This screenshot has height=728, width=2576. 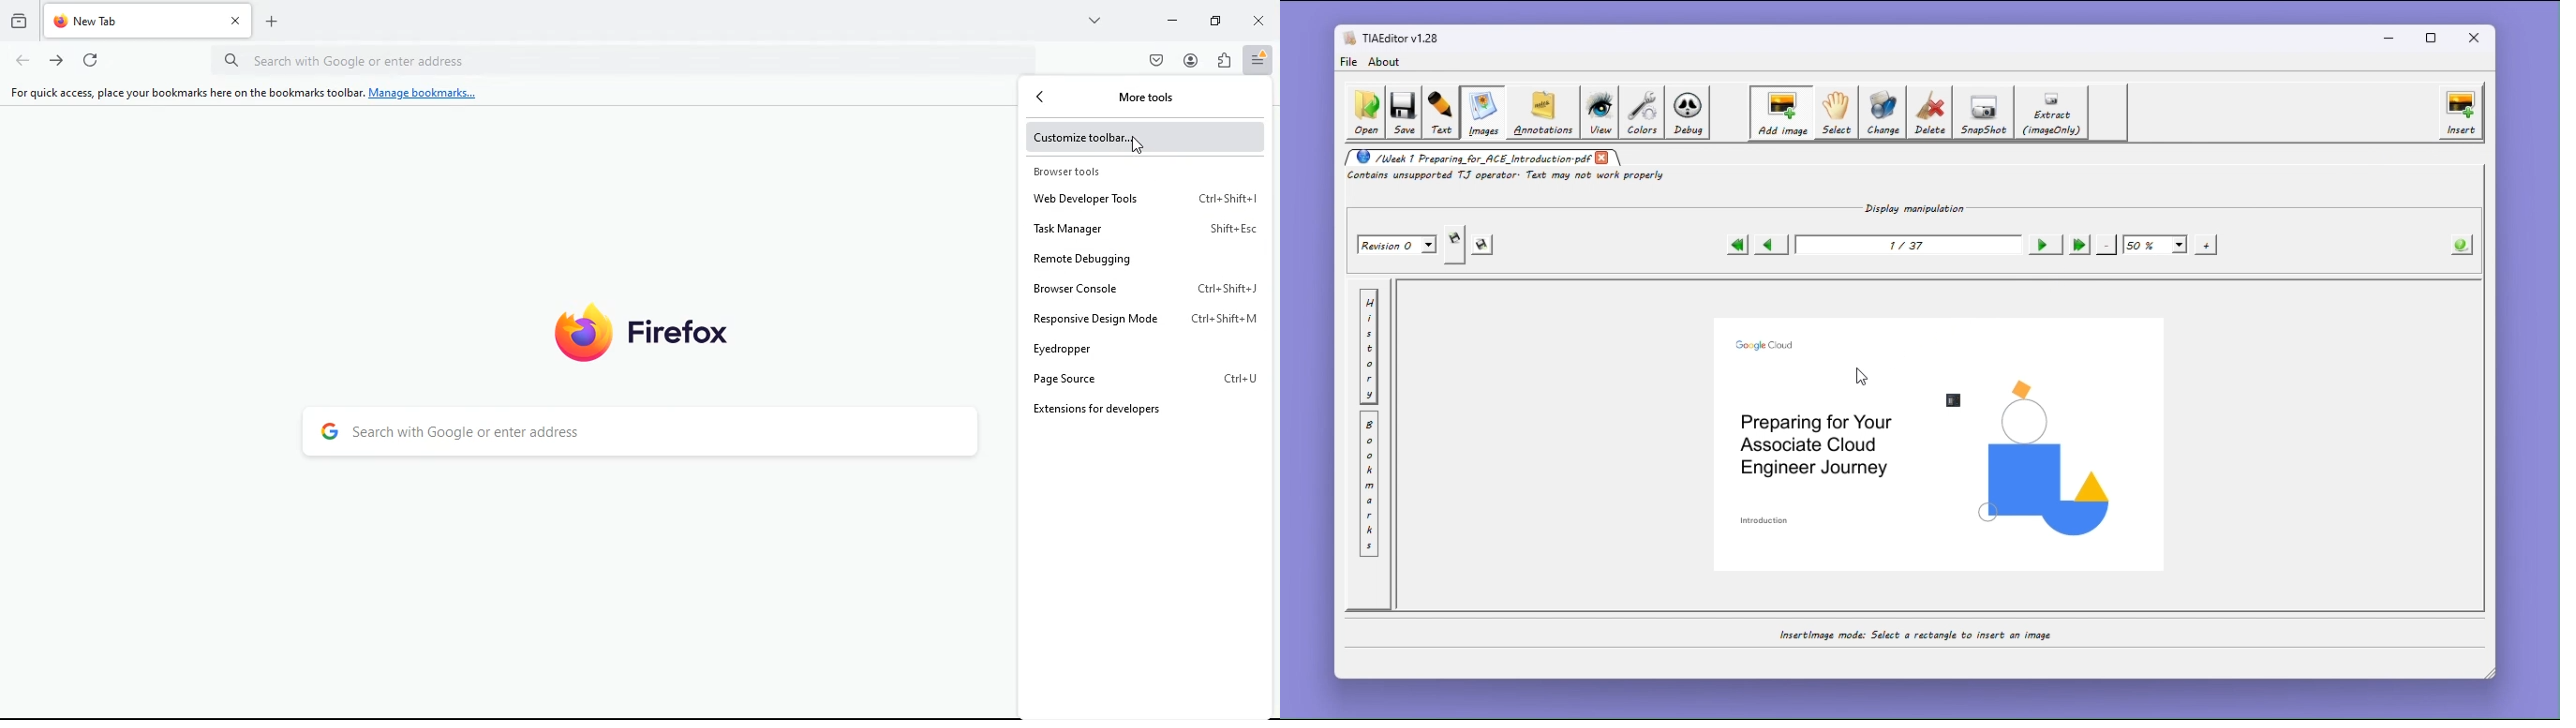 What do you see at coordinates (1225, 61) in the screenshot?
I see `extensions` at bounding box center [1225, 61].